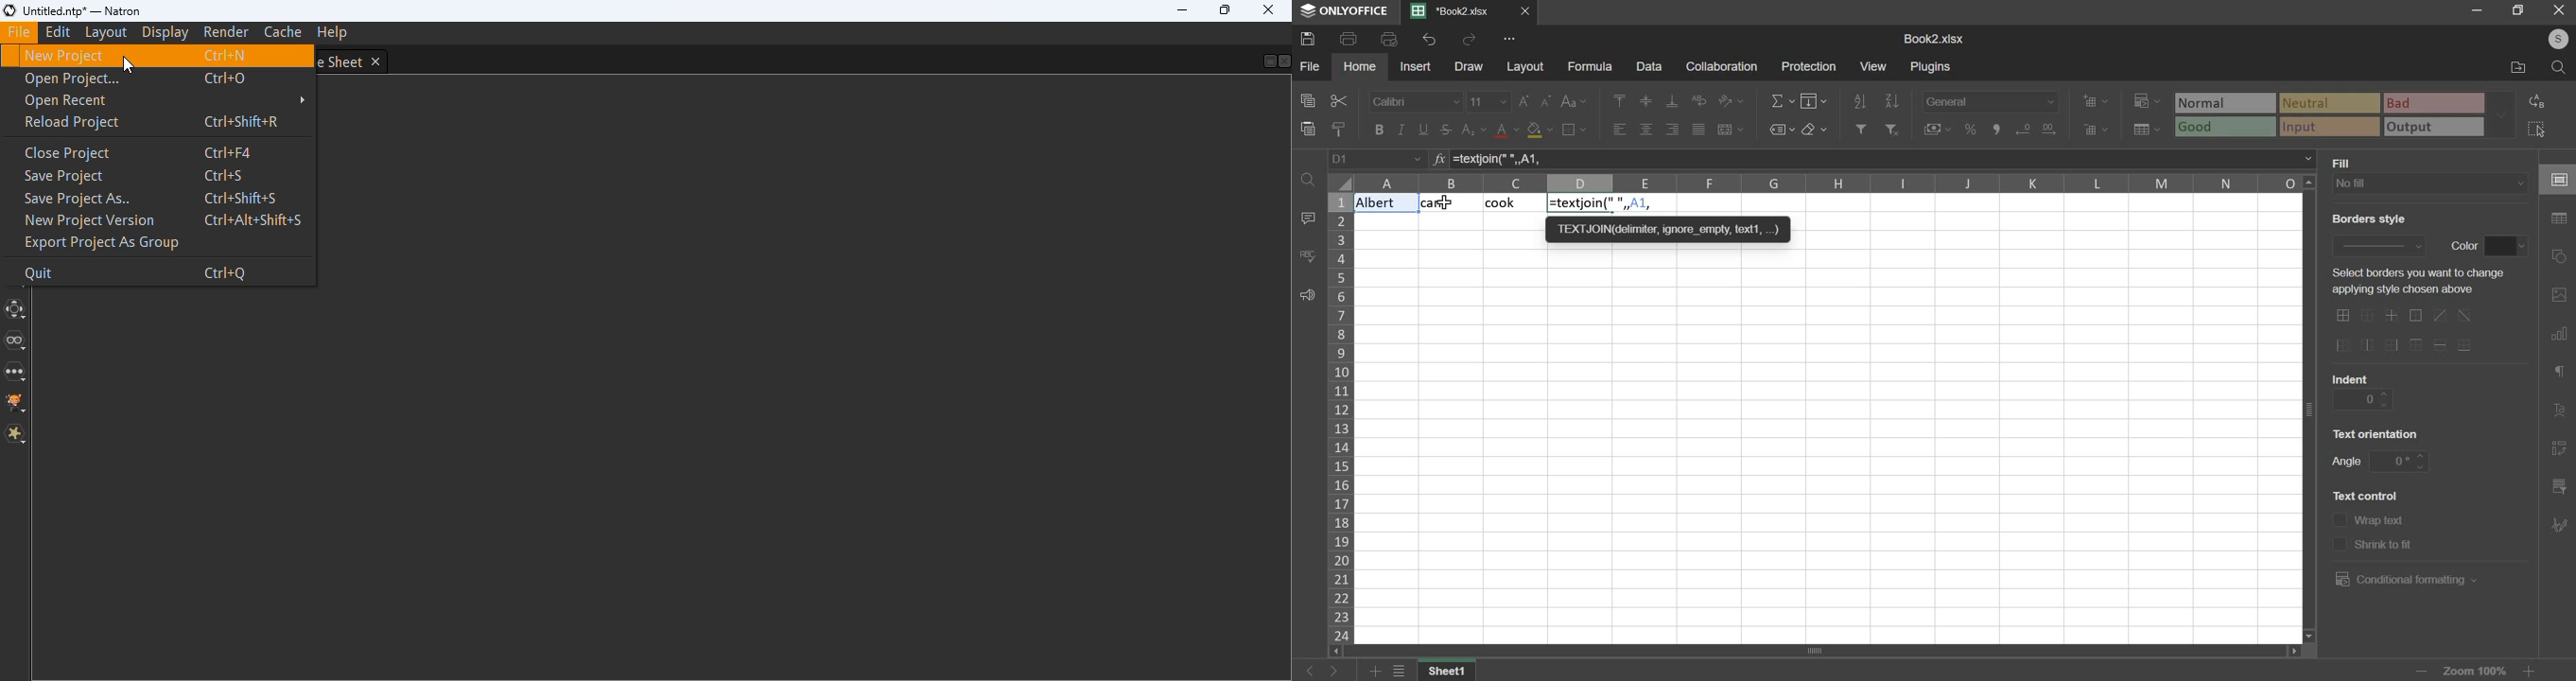 Image resolution: width=2576 pixels, height=700 pixels. What do you see at coordinates (1649, 67) in the screenshot?
I see `data` at bounding box center [1649, 67].